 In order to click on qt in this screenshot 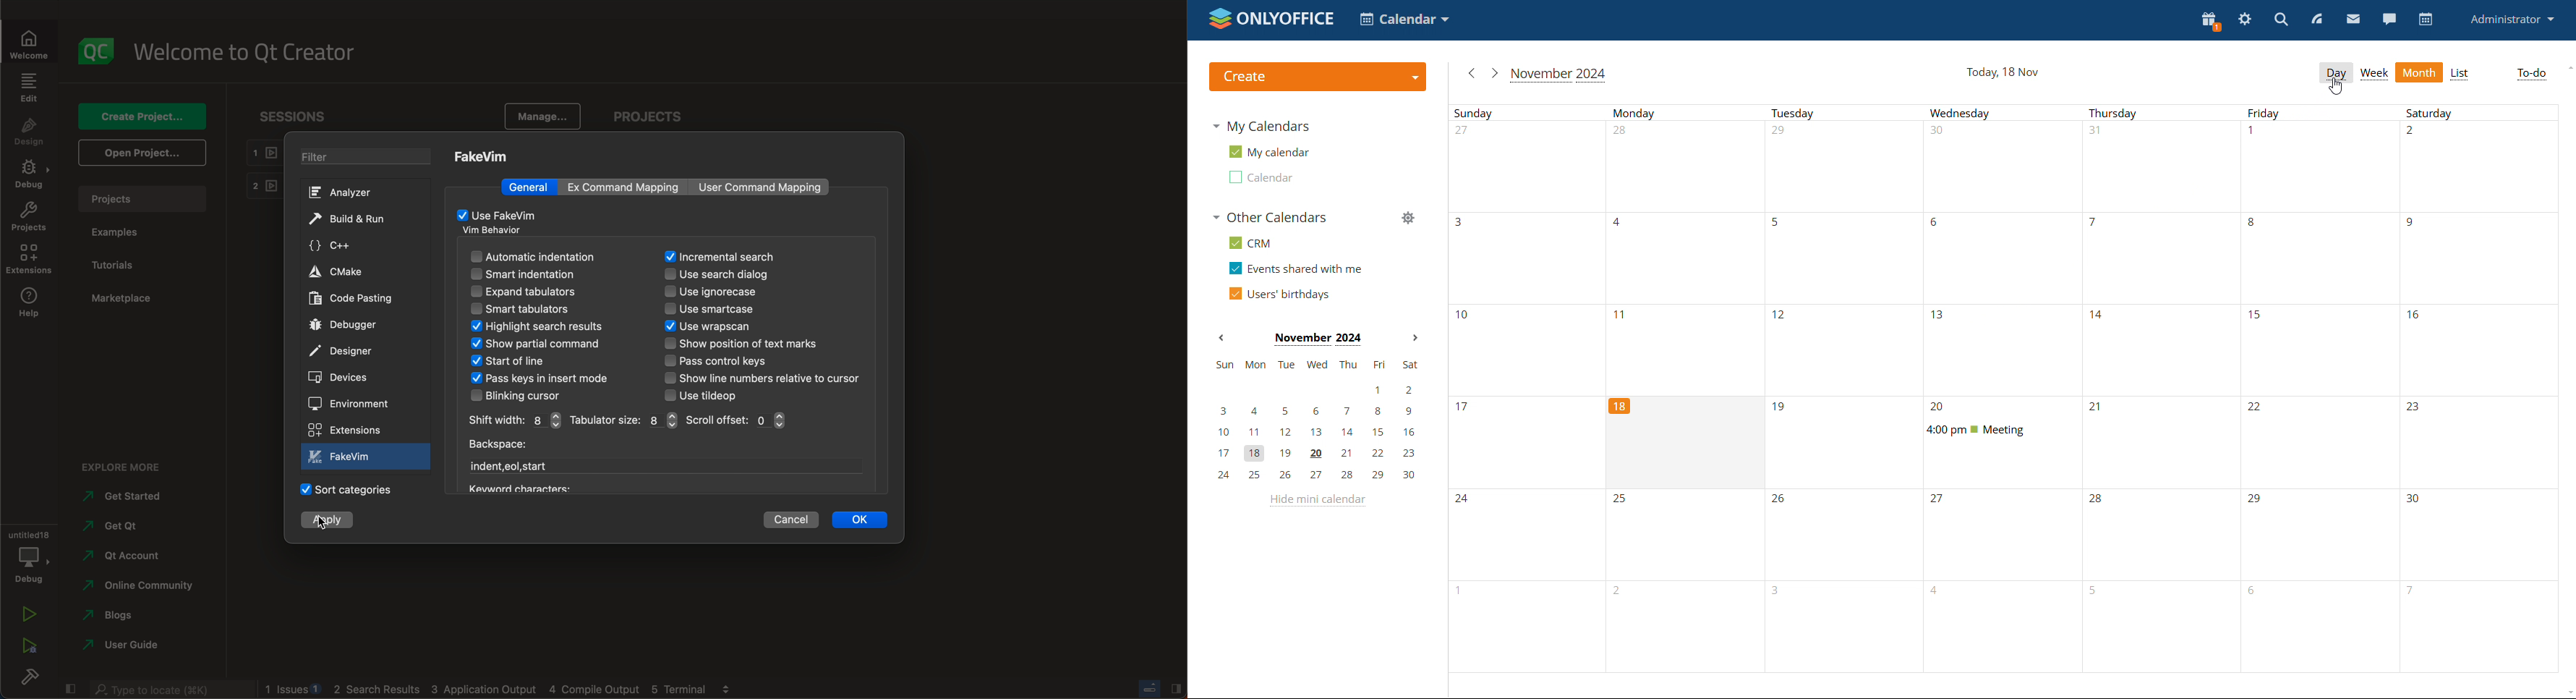, I will do `click(131, 527)`.